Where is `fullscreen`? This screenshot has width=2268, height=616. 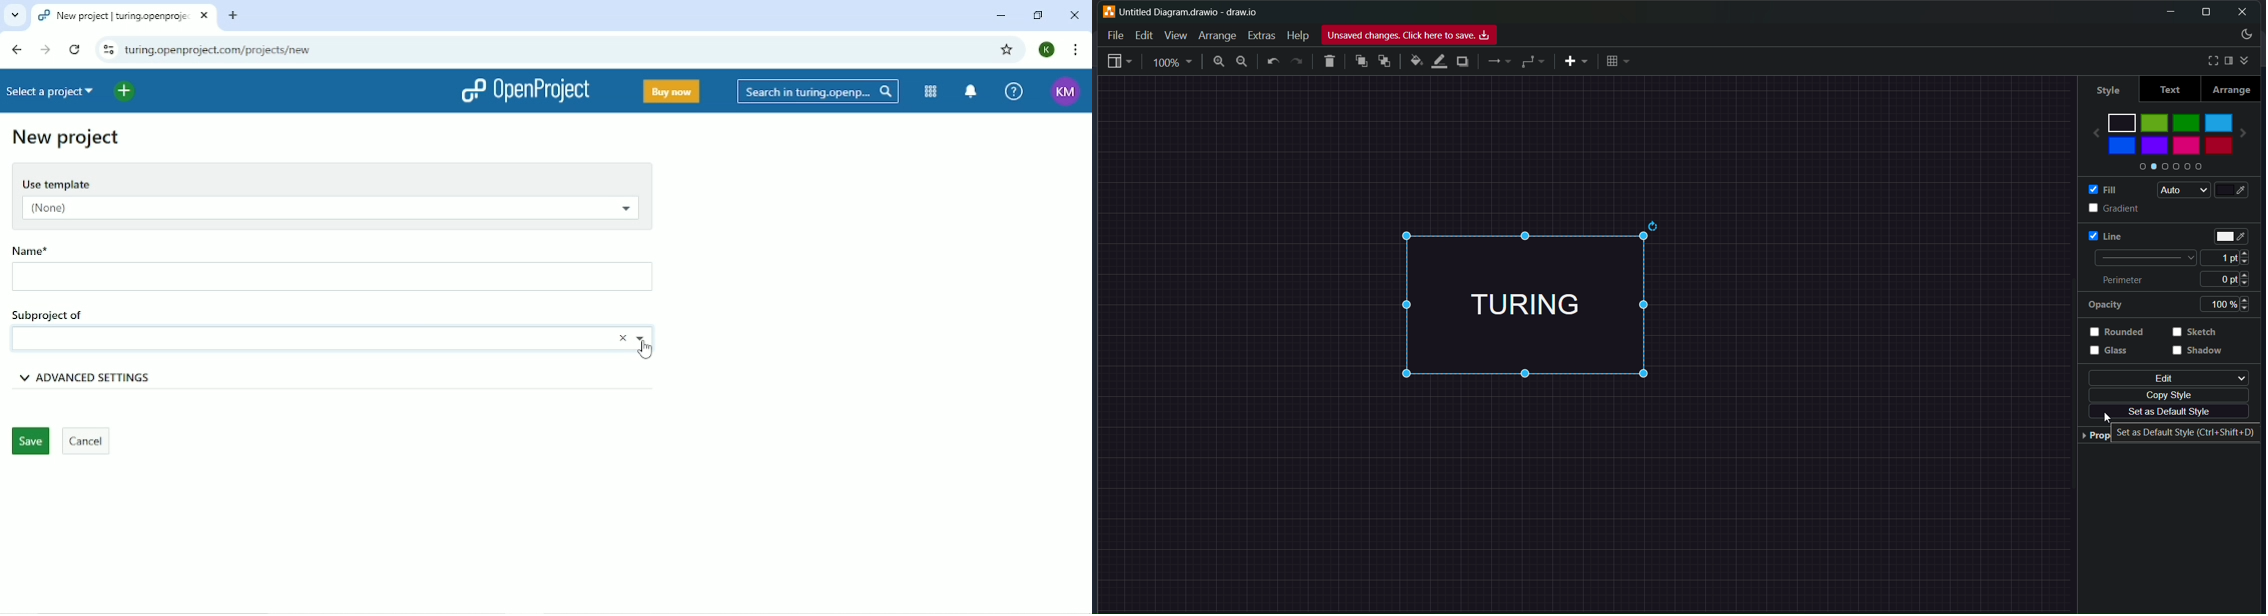 fullscreen is located at coordinates (2208, 60).